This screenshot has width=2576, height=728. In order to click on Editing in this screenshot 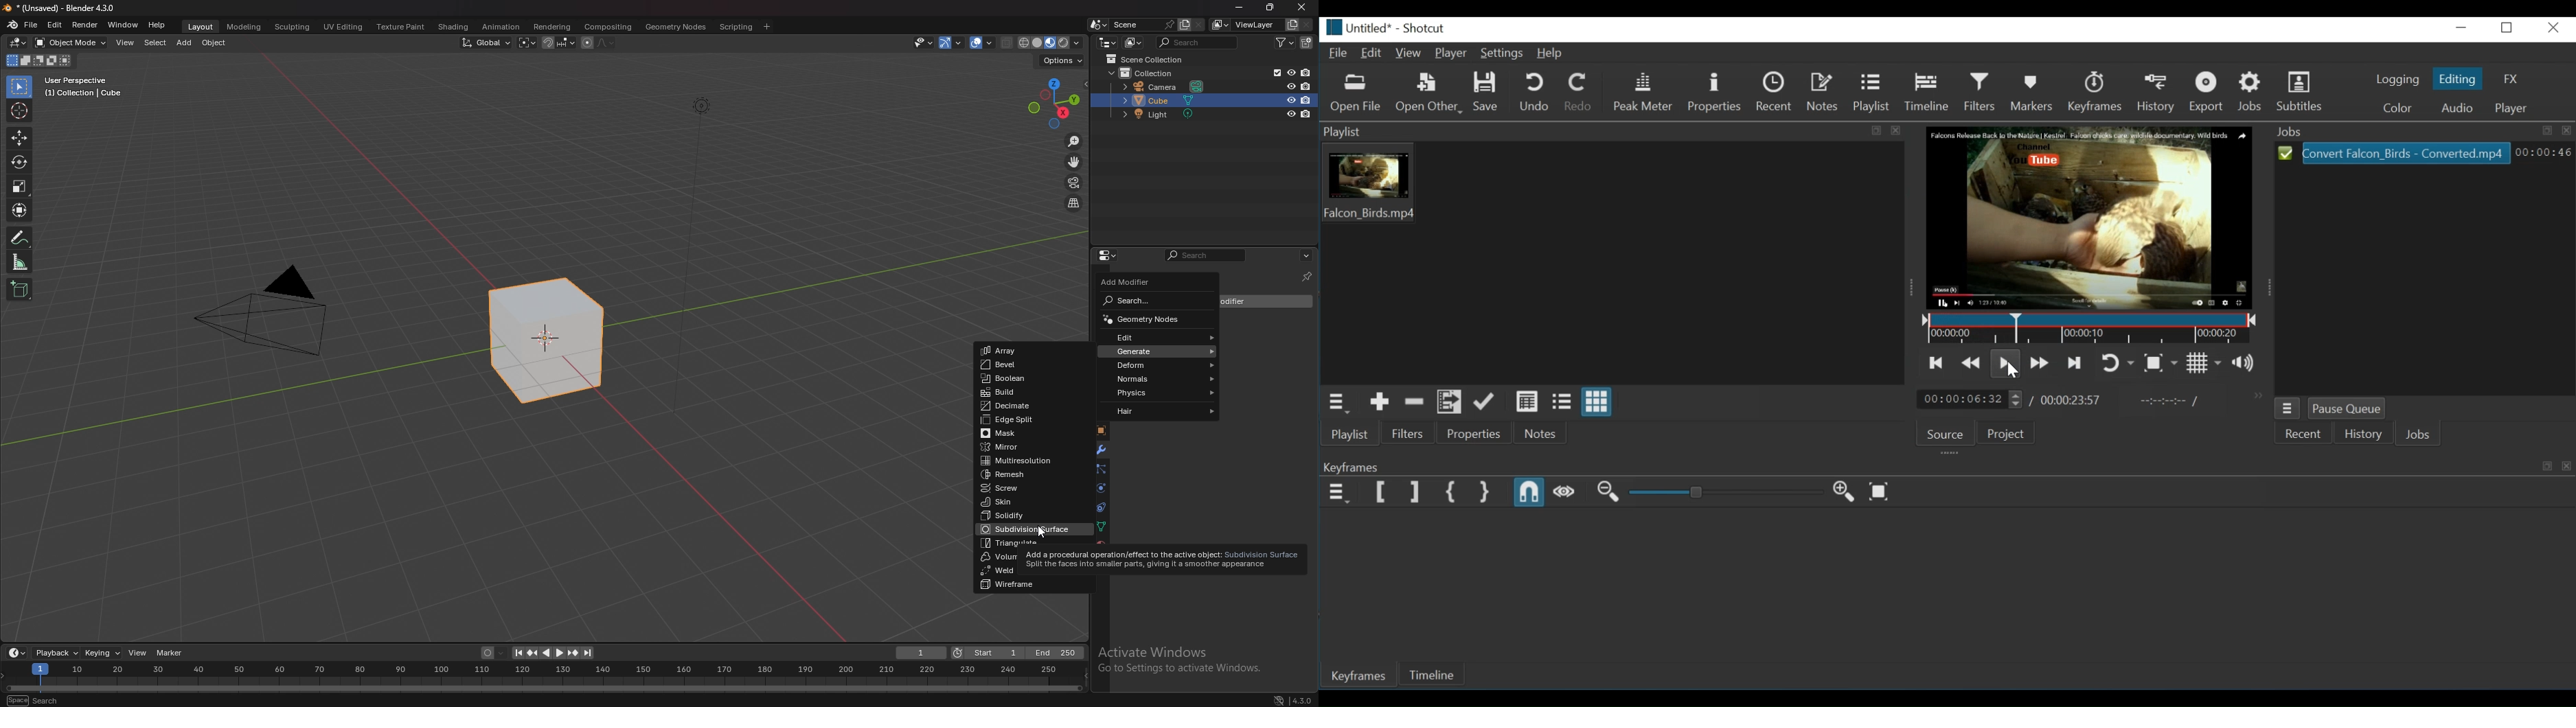, I will do `click(2459, 79)`.